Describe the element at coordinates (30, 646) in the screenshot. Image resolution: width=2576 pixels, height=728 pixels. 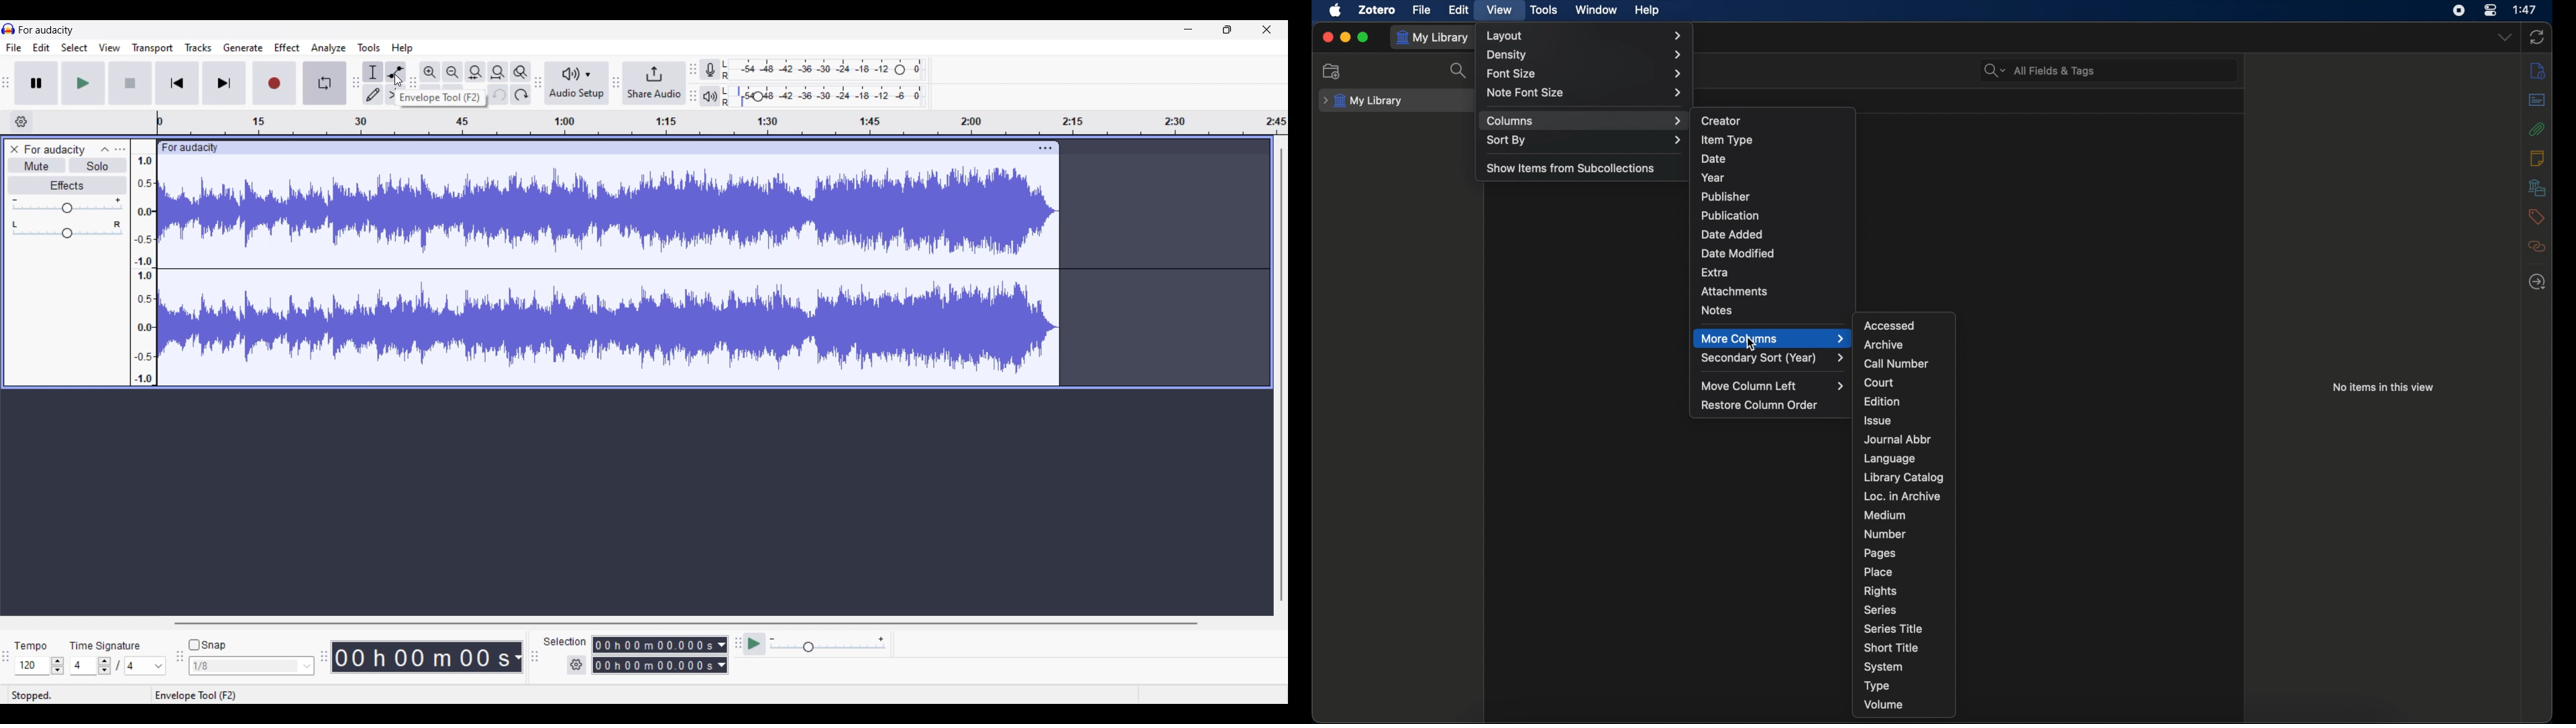
I see `tempo` at that location.